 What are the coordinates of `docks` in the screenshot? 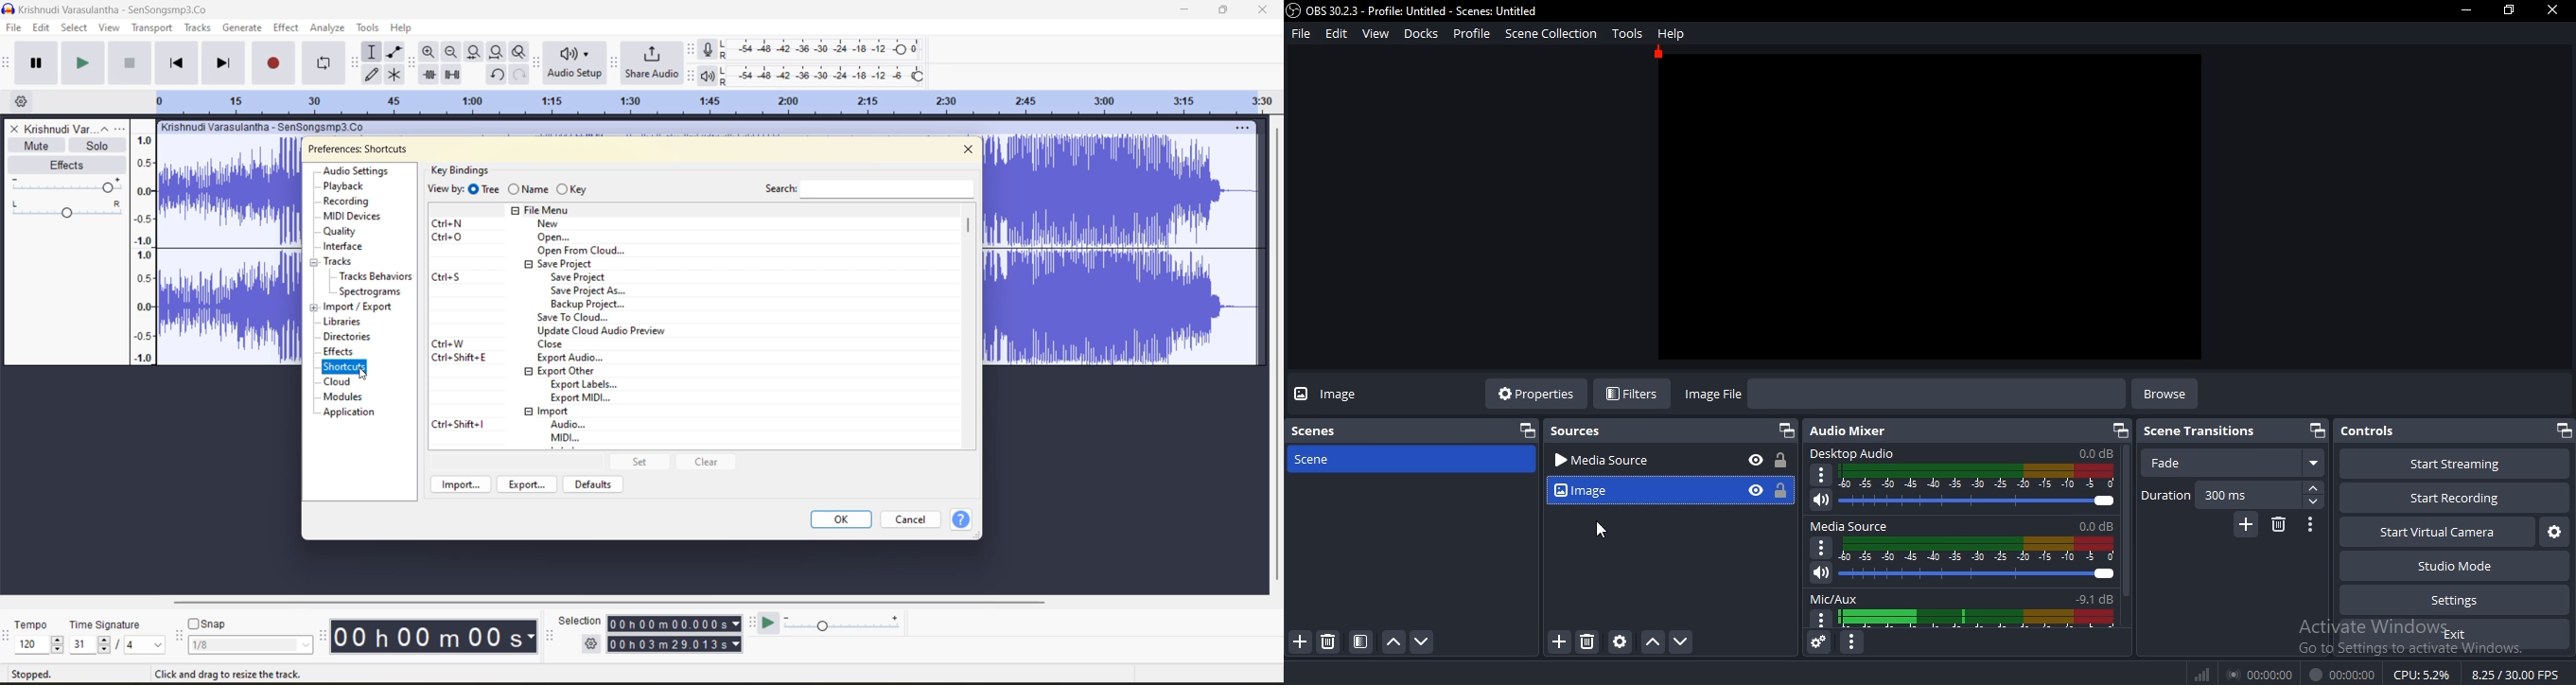 It's located at (1422, 34).